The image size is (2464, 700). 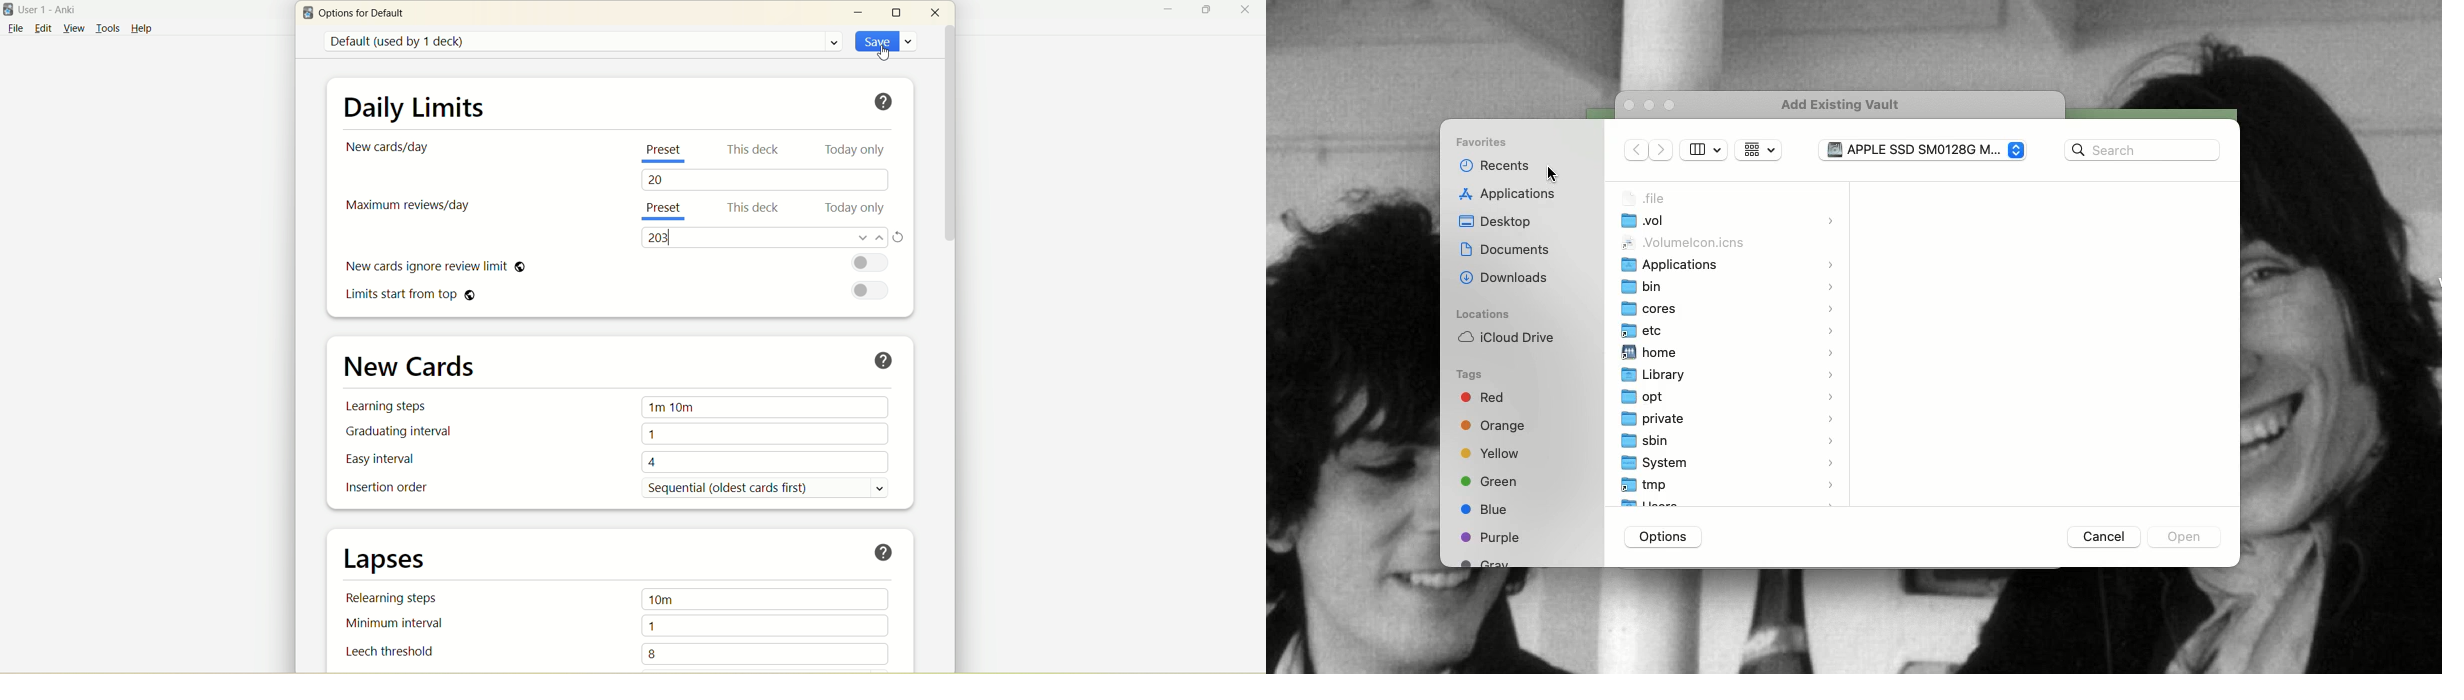 What do you see at coordinates (899, 11) in the screenshot?
I see `maximize` at bounding box center [899, 11].